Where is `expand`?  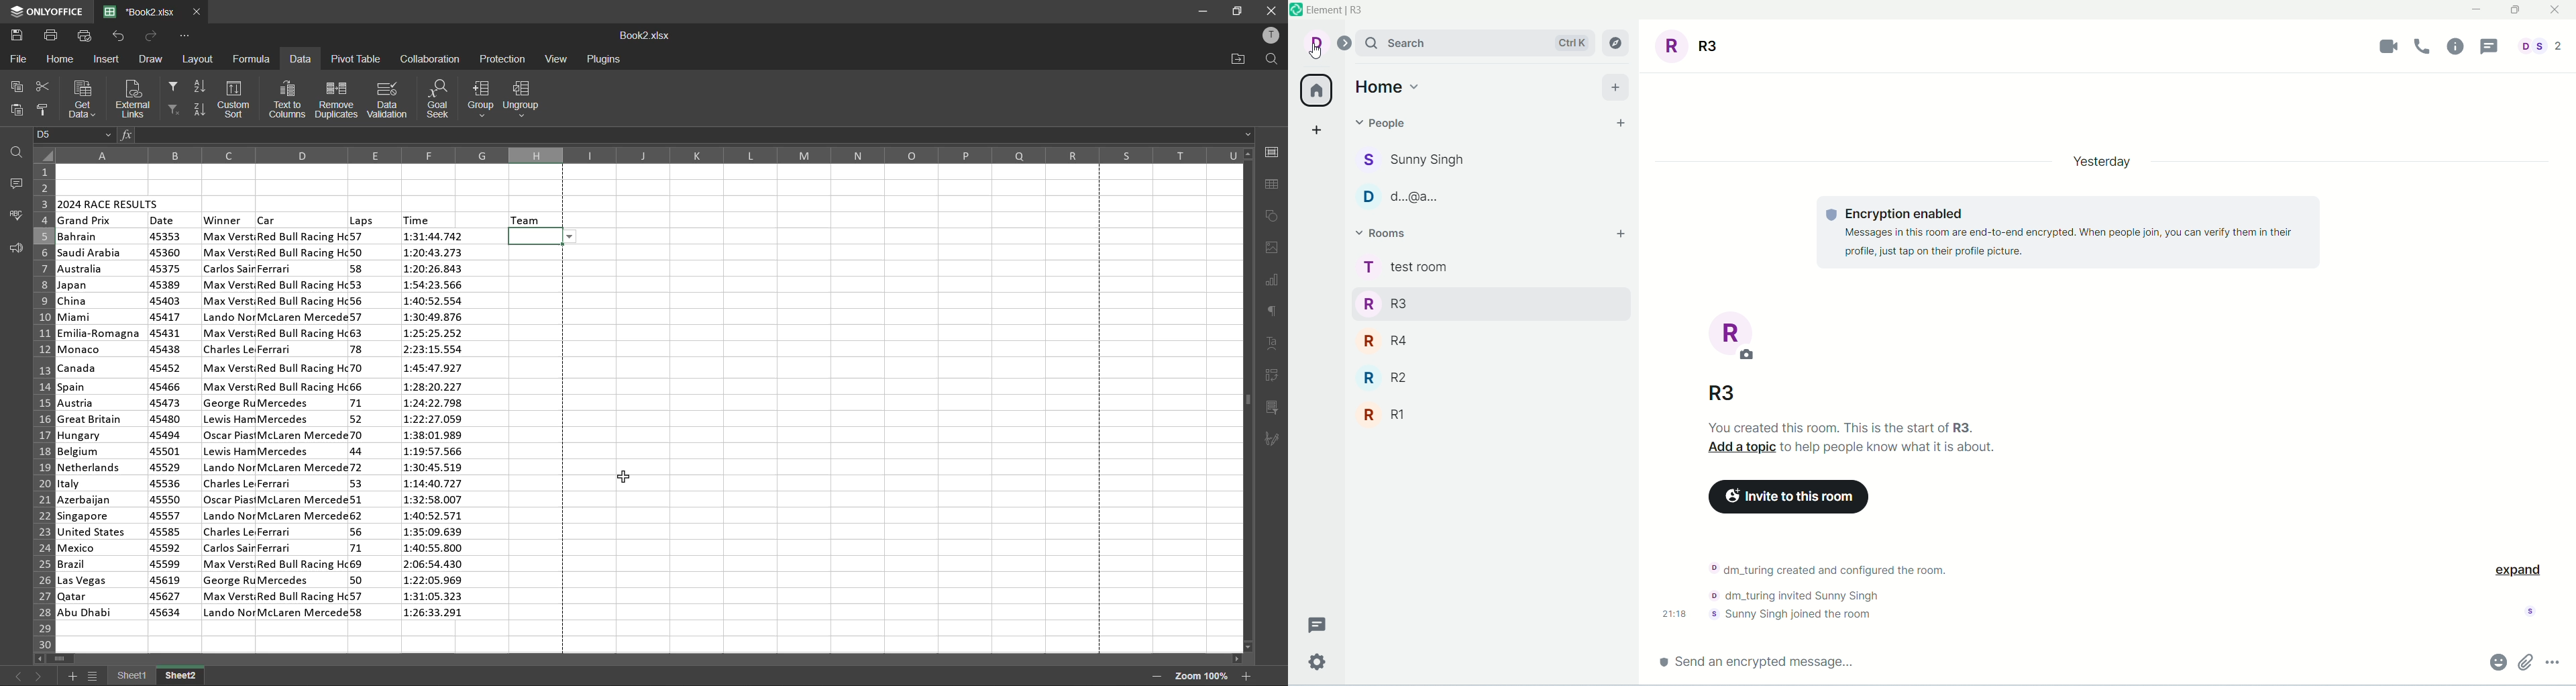 expand is located at coordinates (2516, 569).